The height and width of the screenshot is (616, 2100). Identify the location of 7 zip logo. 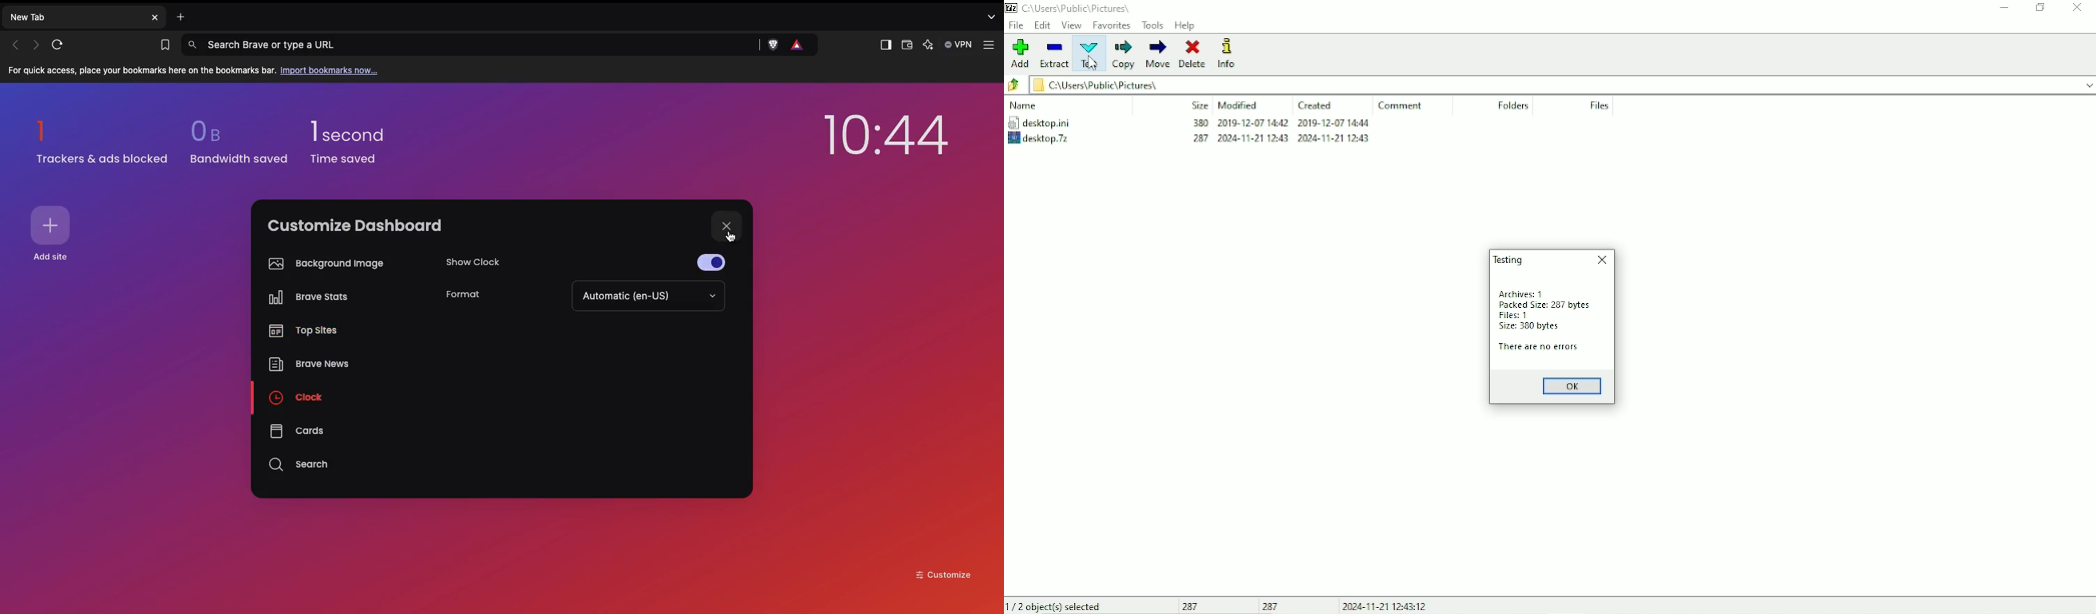
(1012, 7).